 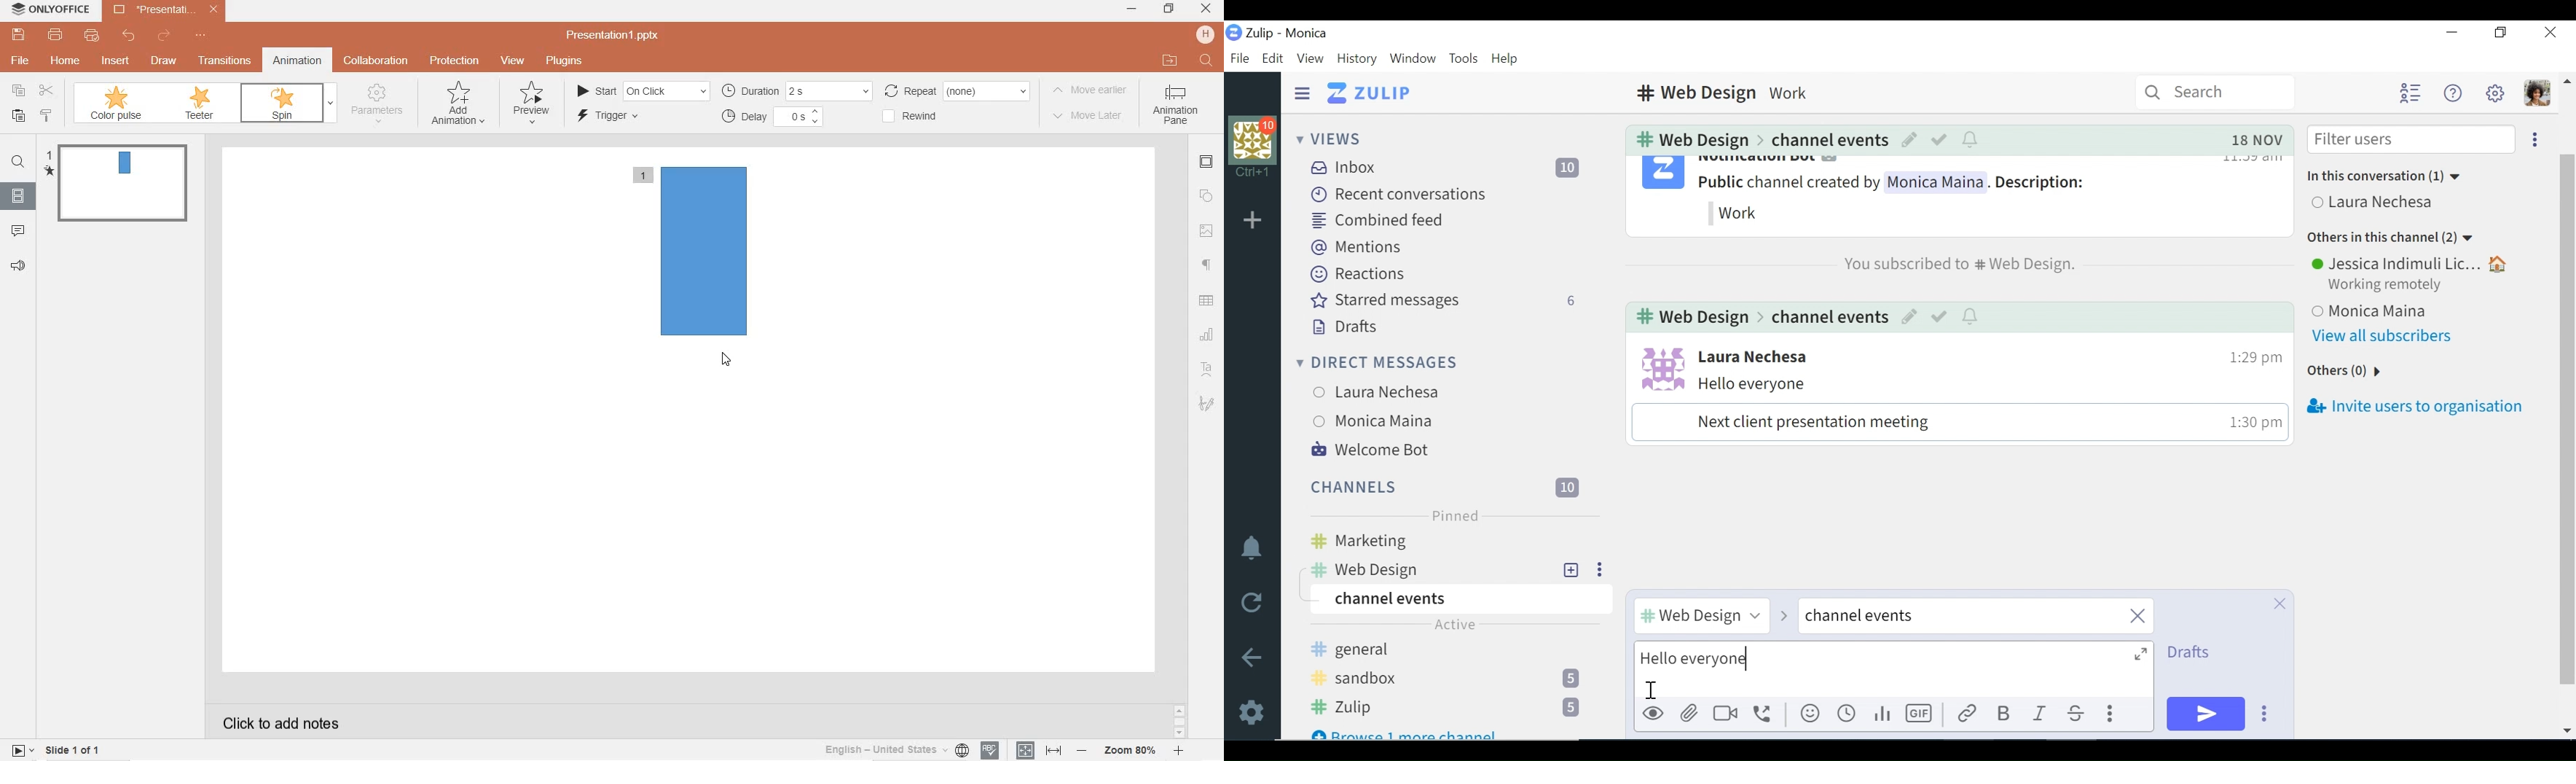 What do you see at coordinates (275, 722) in the screenshot?
I see `click to add notes` at bounding box center [275, 722].